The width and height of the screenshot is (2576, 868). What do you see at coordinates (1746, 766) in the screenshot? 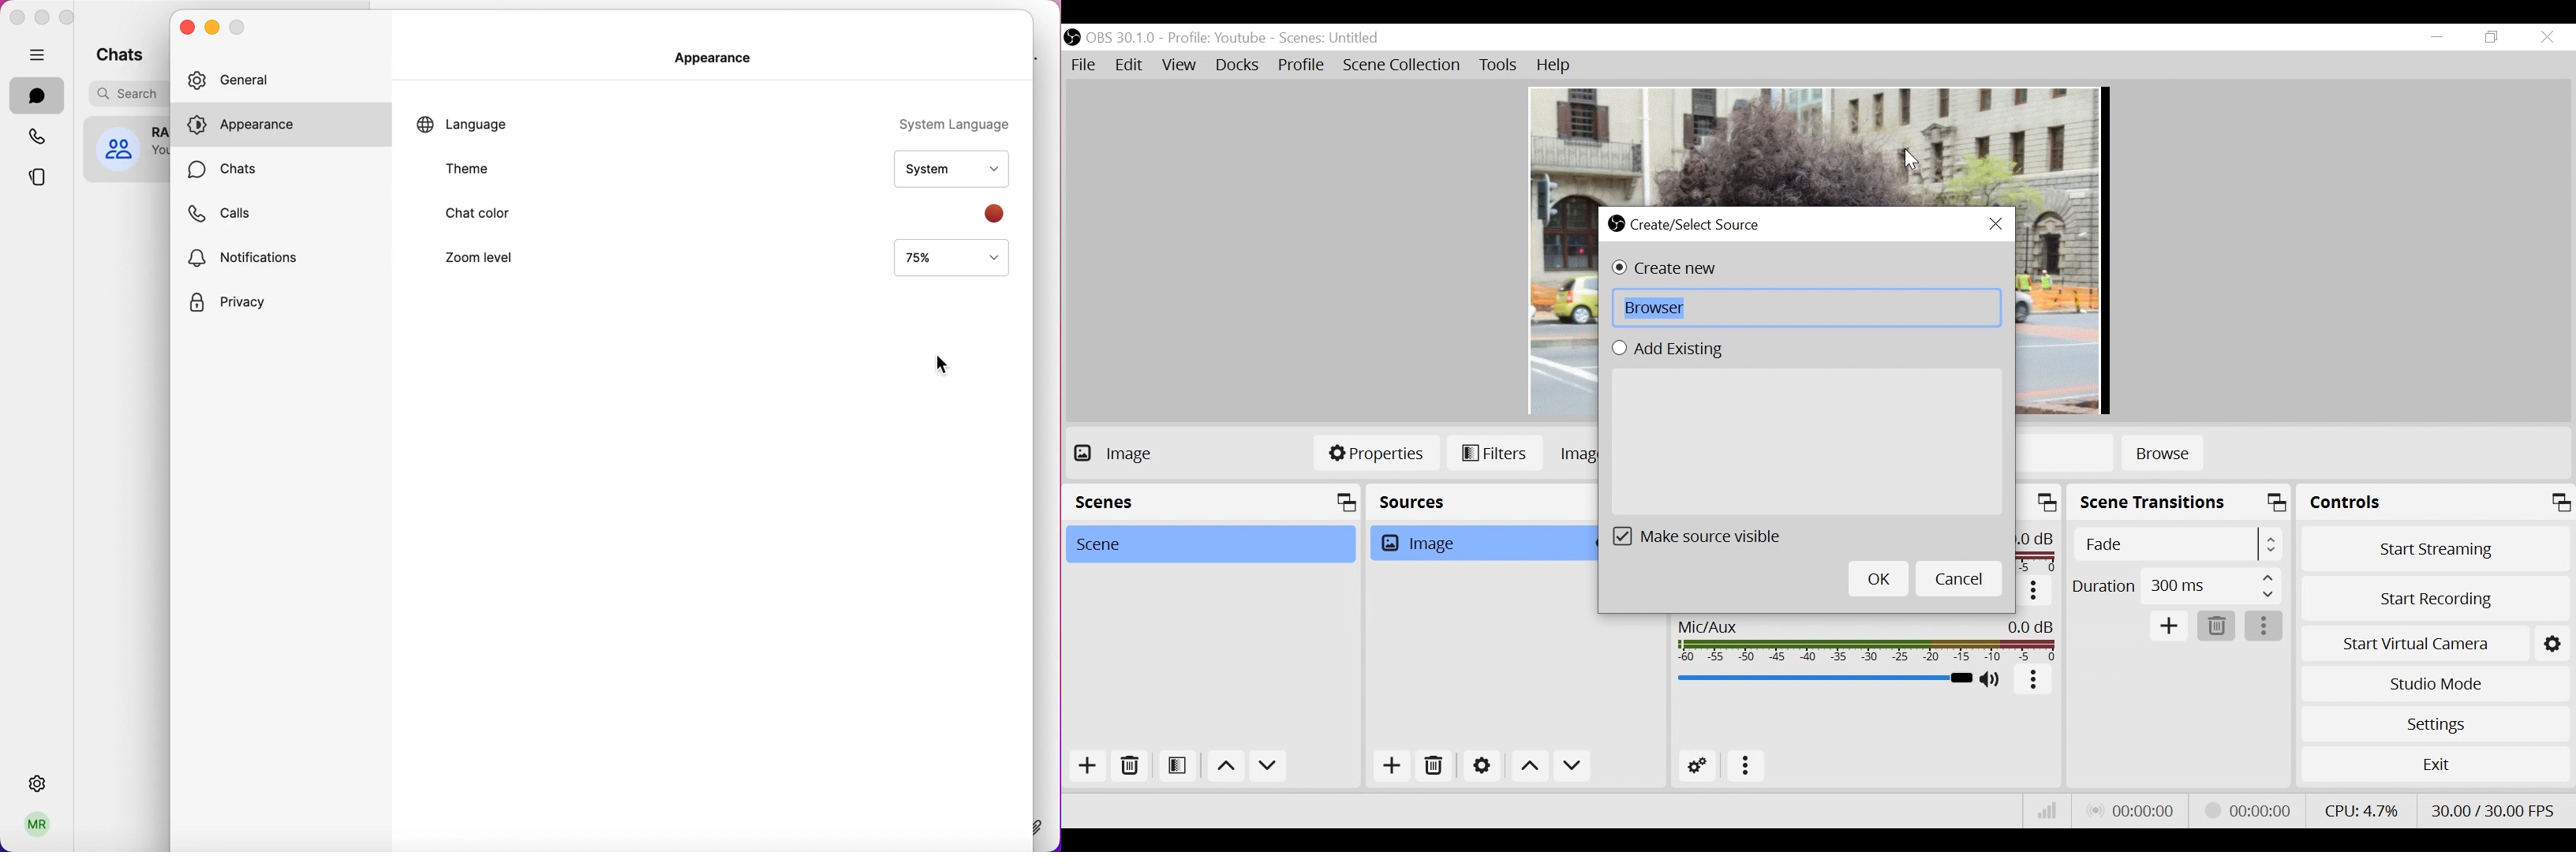
I see `more options` at bounding box center [1746, 766].